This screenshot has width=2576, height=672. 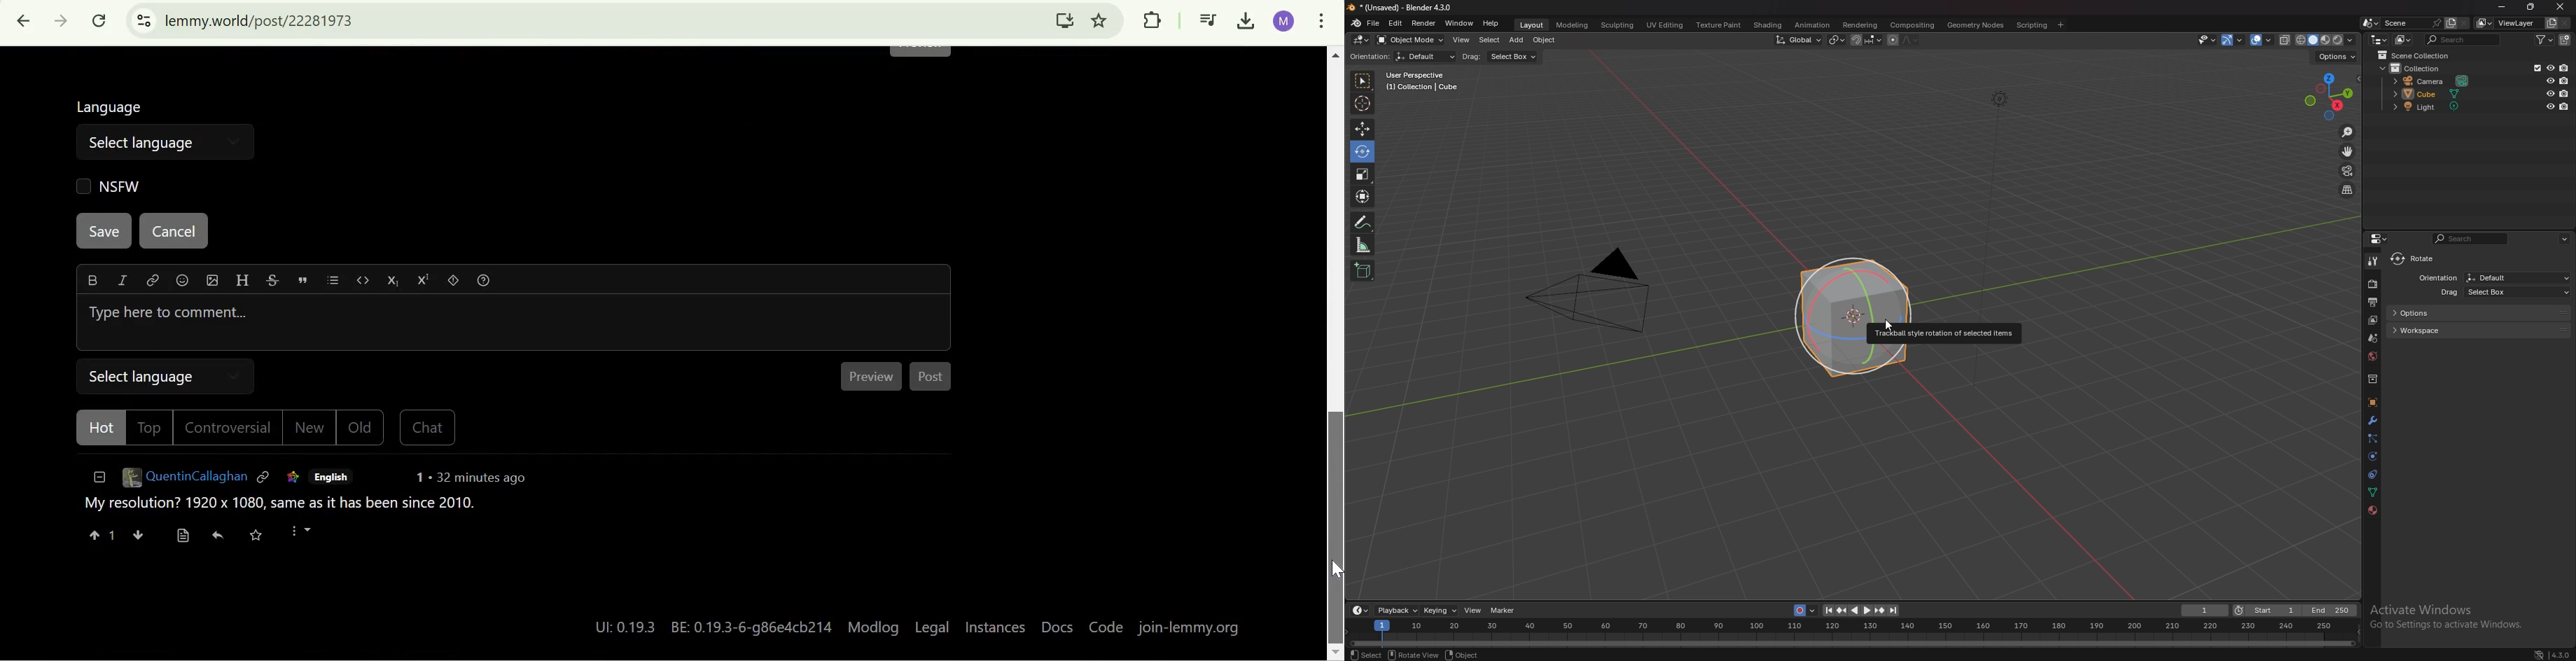 I want to click on render, so click(x=1423, y=22).